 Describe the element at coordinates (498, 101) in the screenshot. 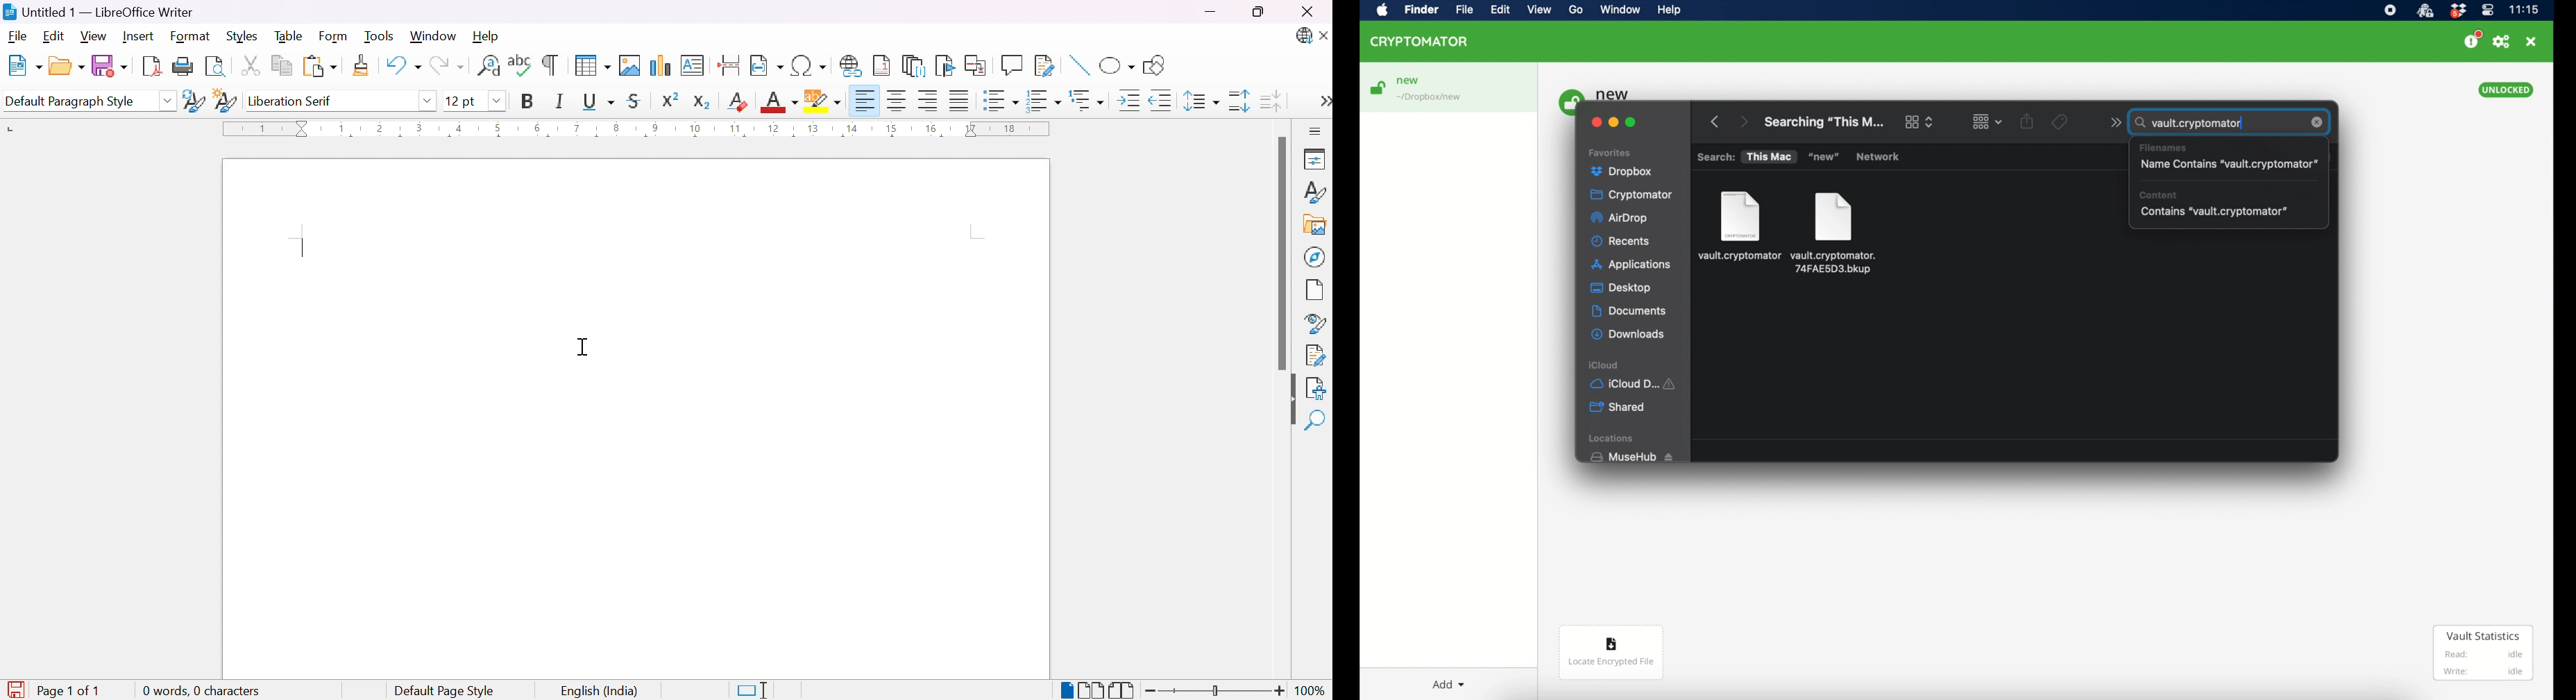

I see `Drop down` at that location.